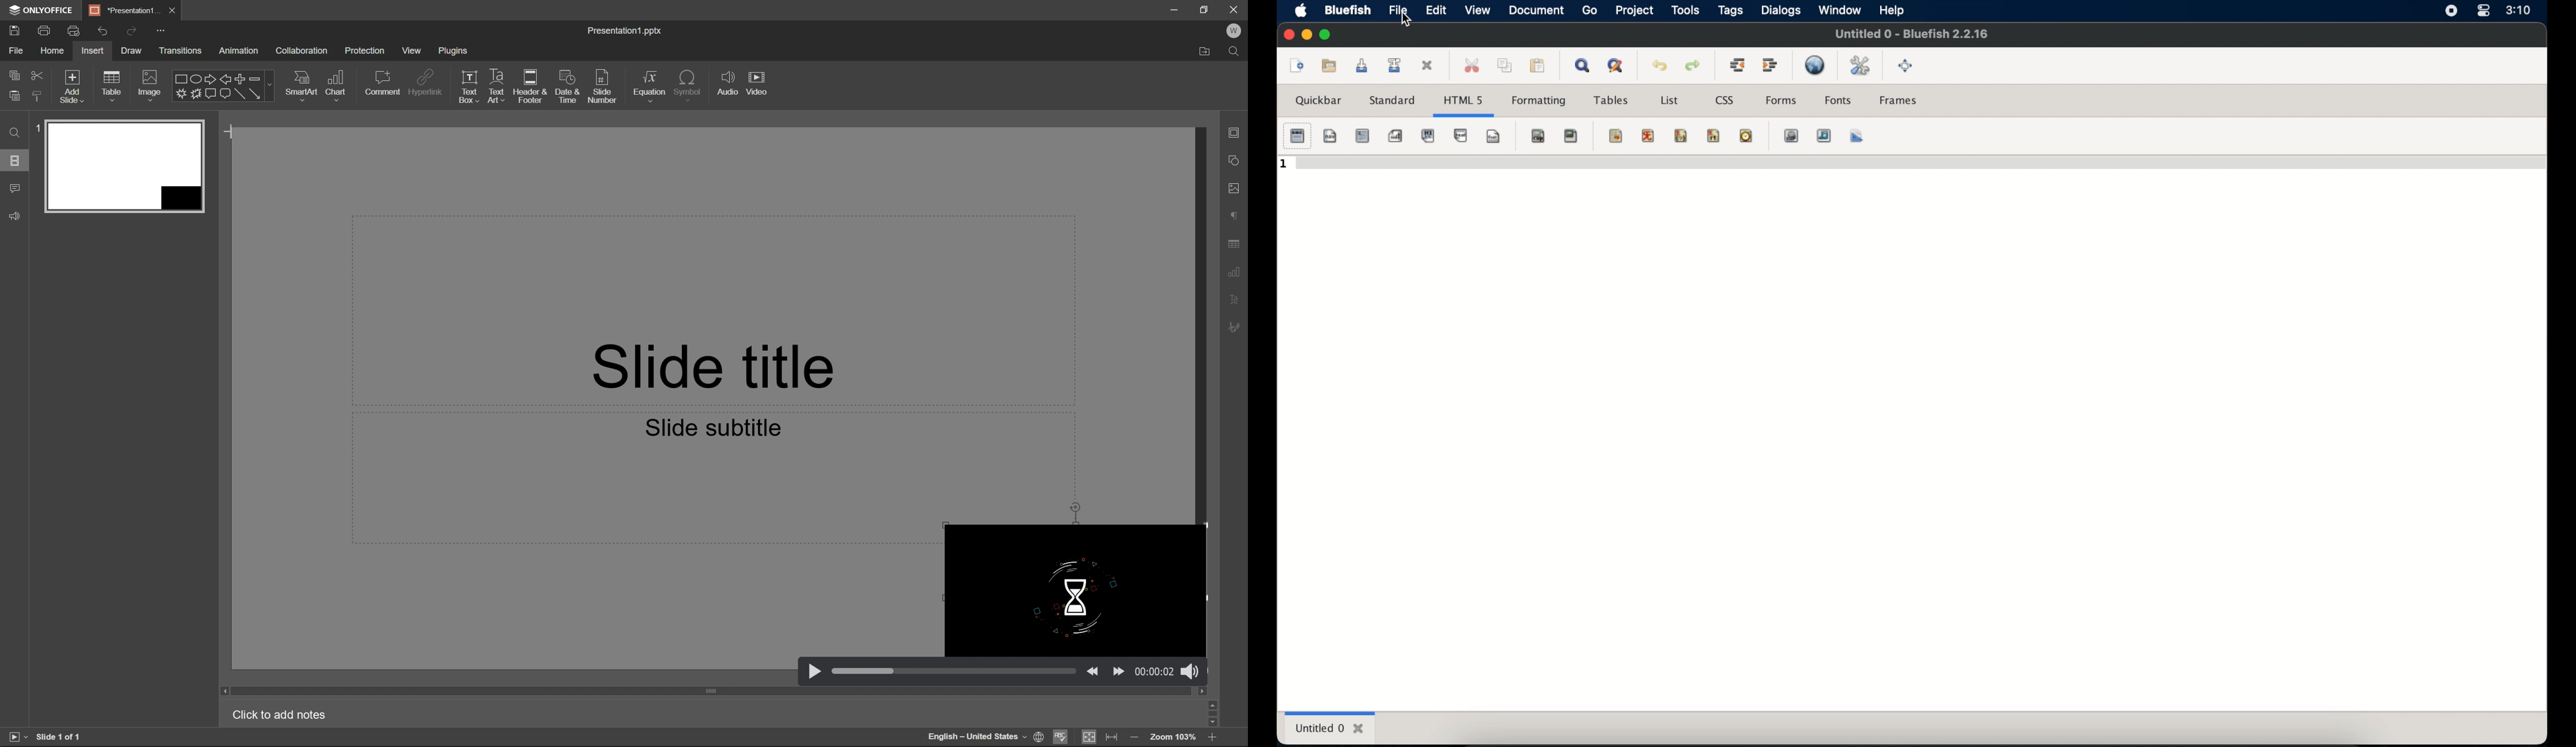 Image resolution: width=2576 pixels, height=756 pixels. Describe the element at coordinates (1463, 101) in the screenshot. I see `html 5` at that location.